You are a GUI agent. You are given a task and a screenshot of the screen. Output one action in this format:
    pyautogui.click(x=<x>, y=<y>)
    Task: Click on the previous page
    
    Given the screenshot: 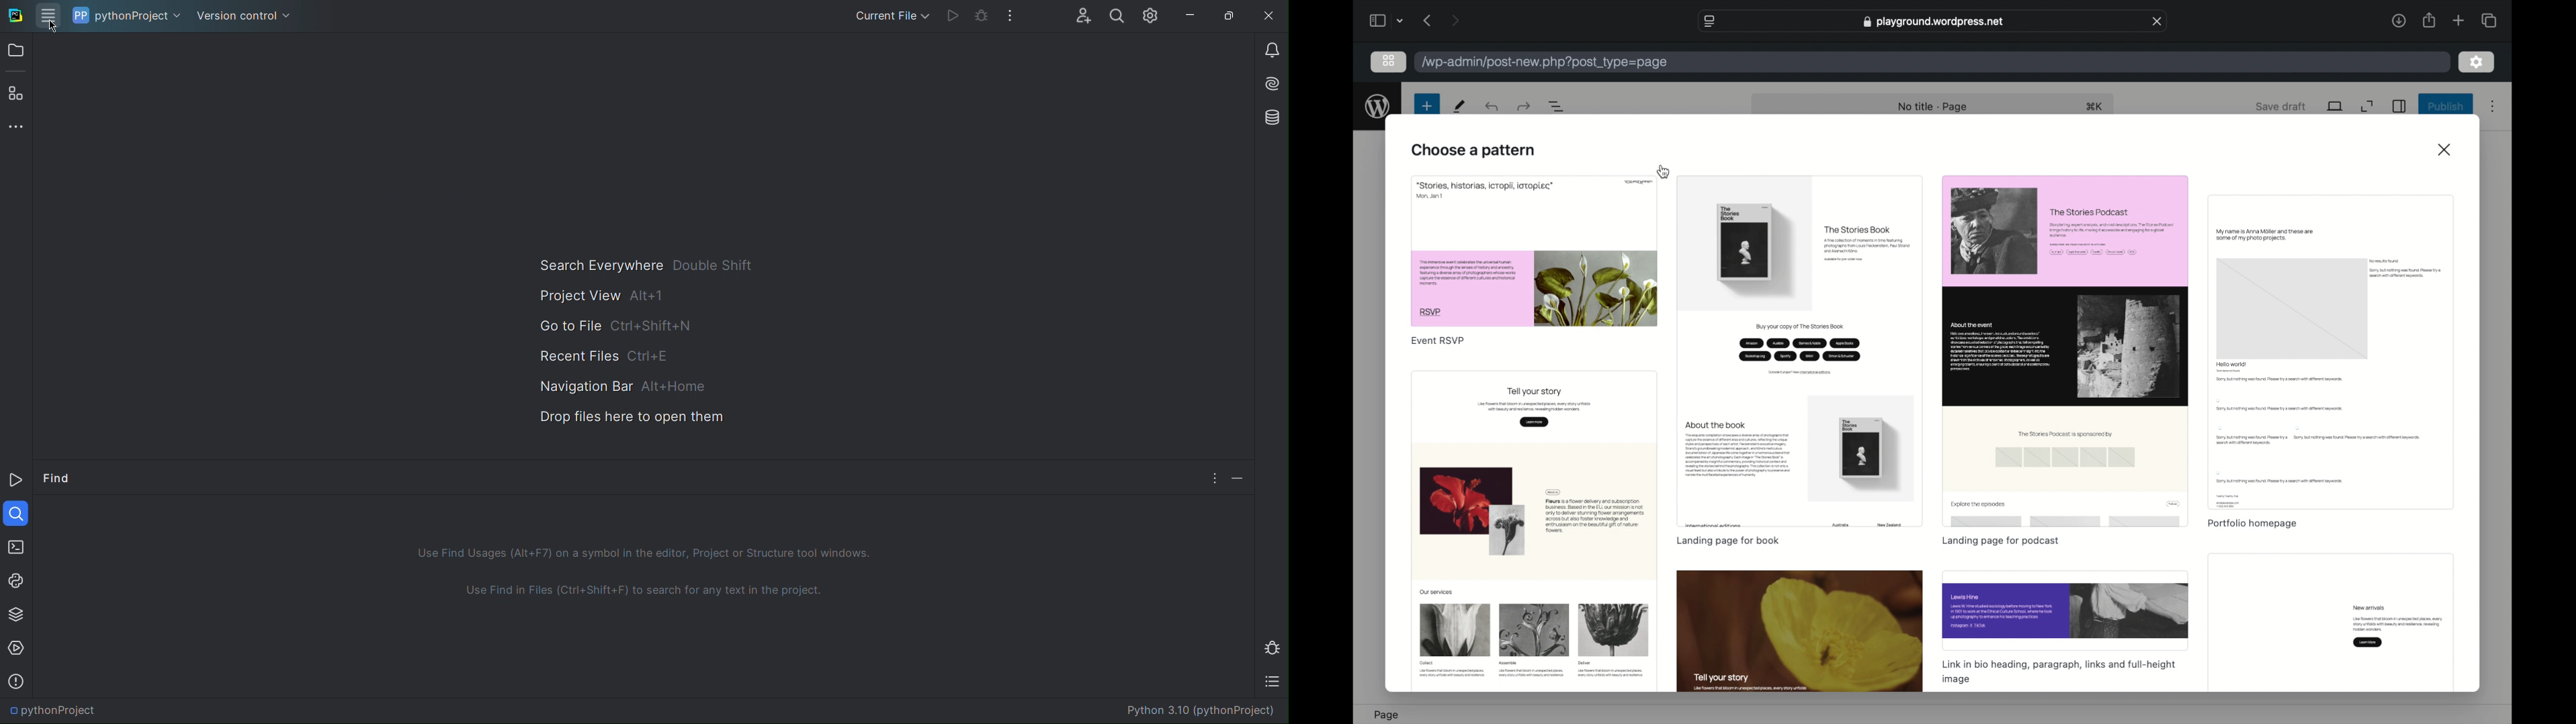 What is the action you would take?
    pyautogui.click(x=1427, y=19)
    